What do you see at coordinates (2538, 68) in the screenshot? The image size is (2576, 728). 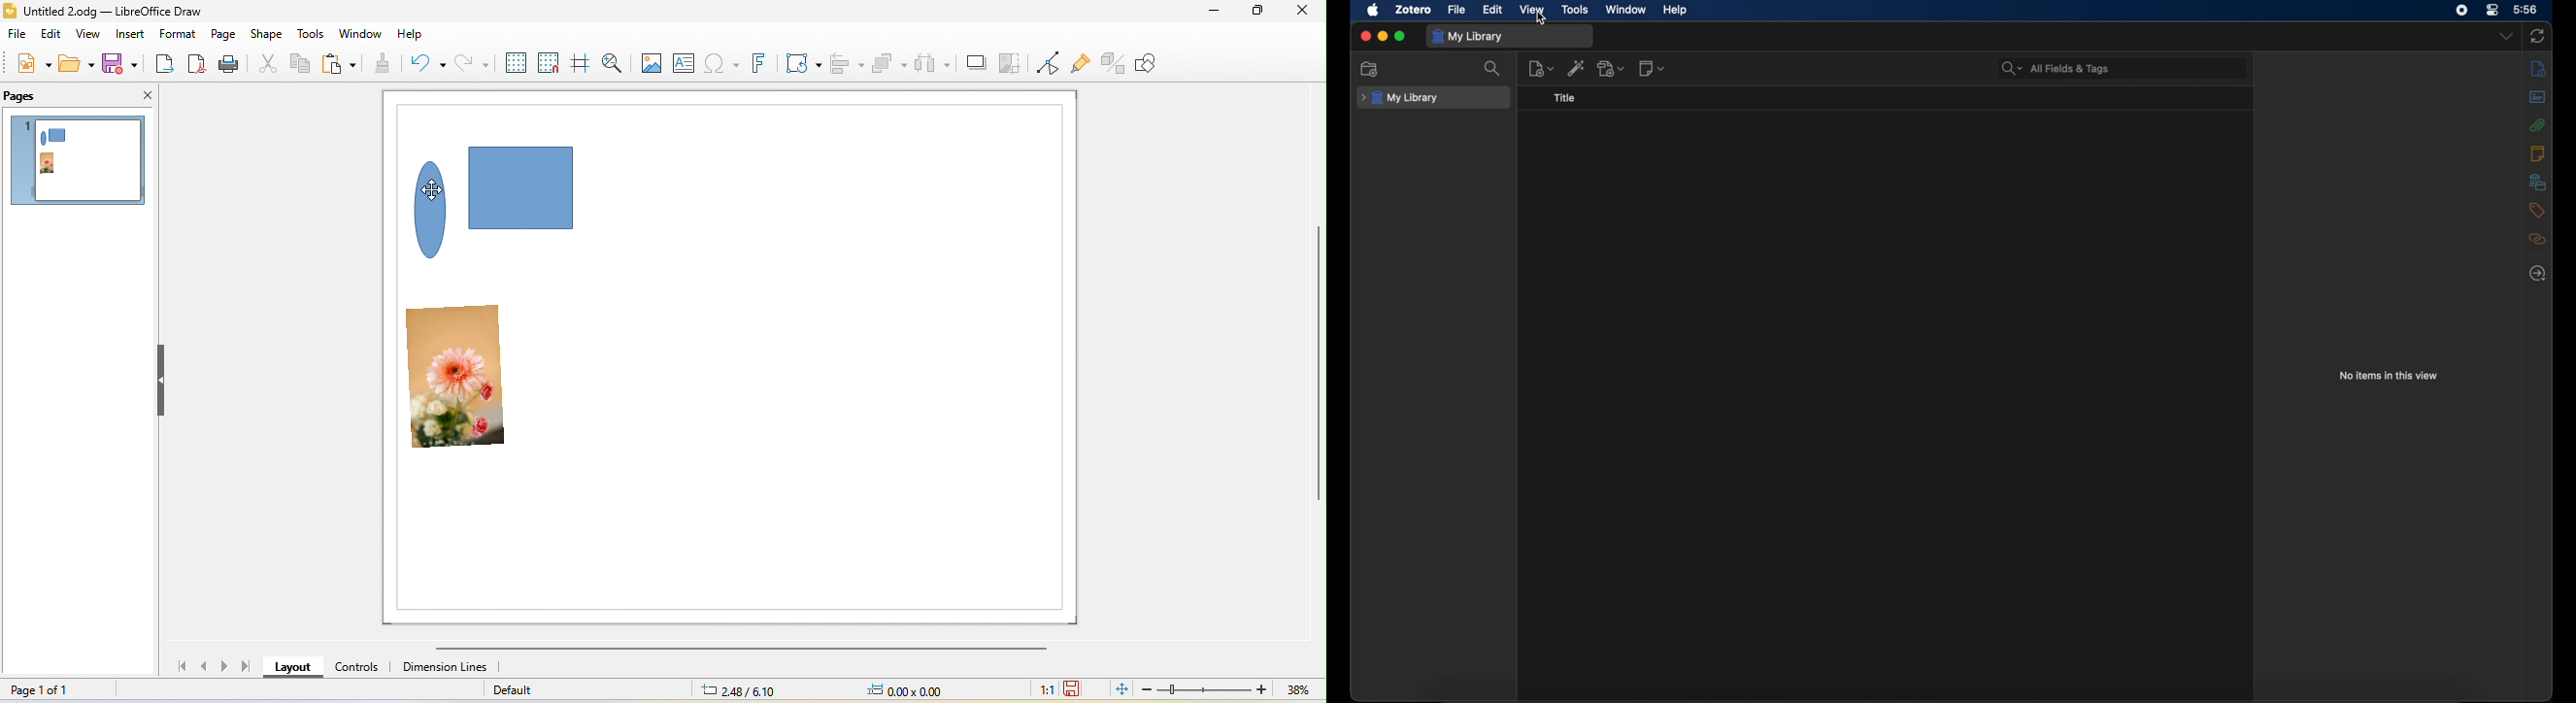 I see `info` at bounding box center [2538, 68].